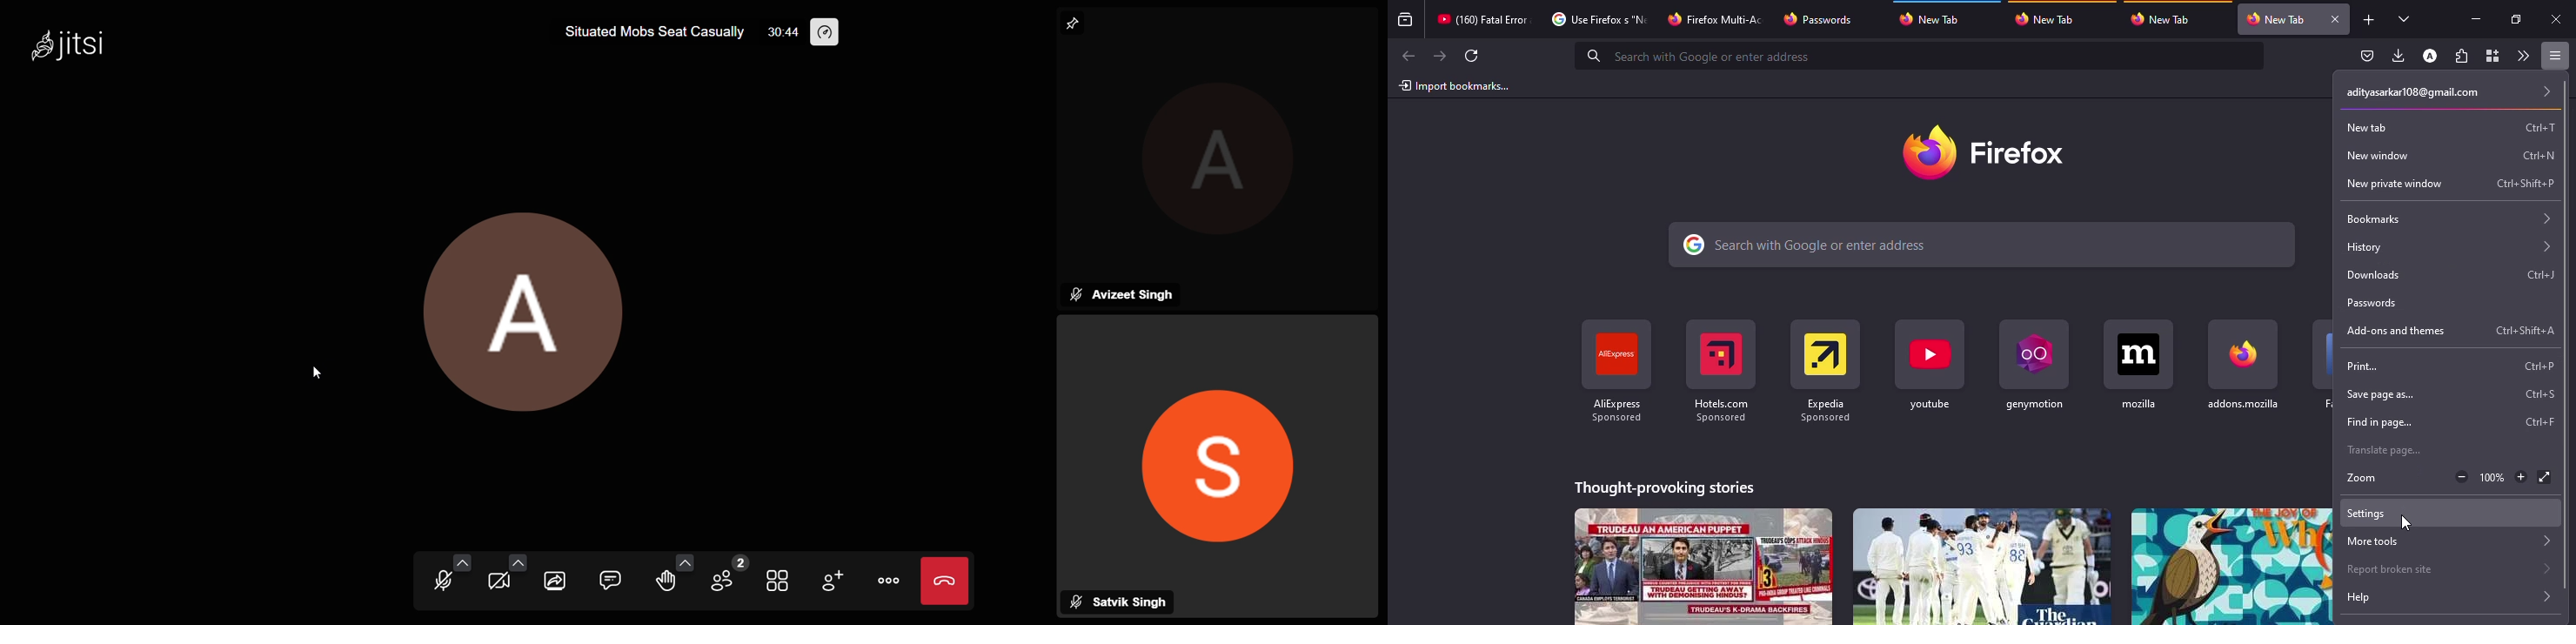  What do you see at coordinates (836, 31) in the screenshot?
I see `performance setting` at bounding box center [836, 31].